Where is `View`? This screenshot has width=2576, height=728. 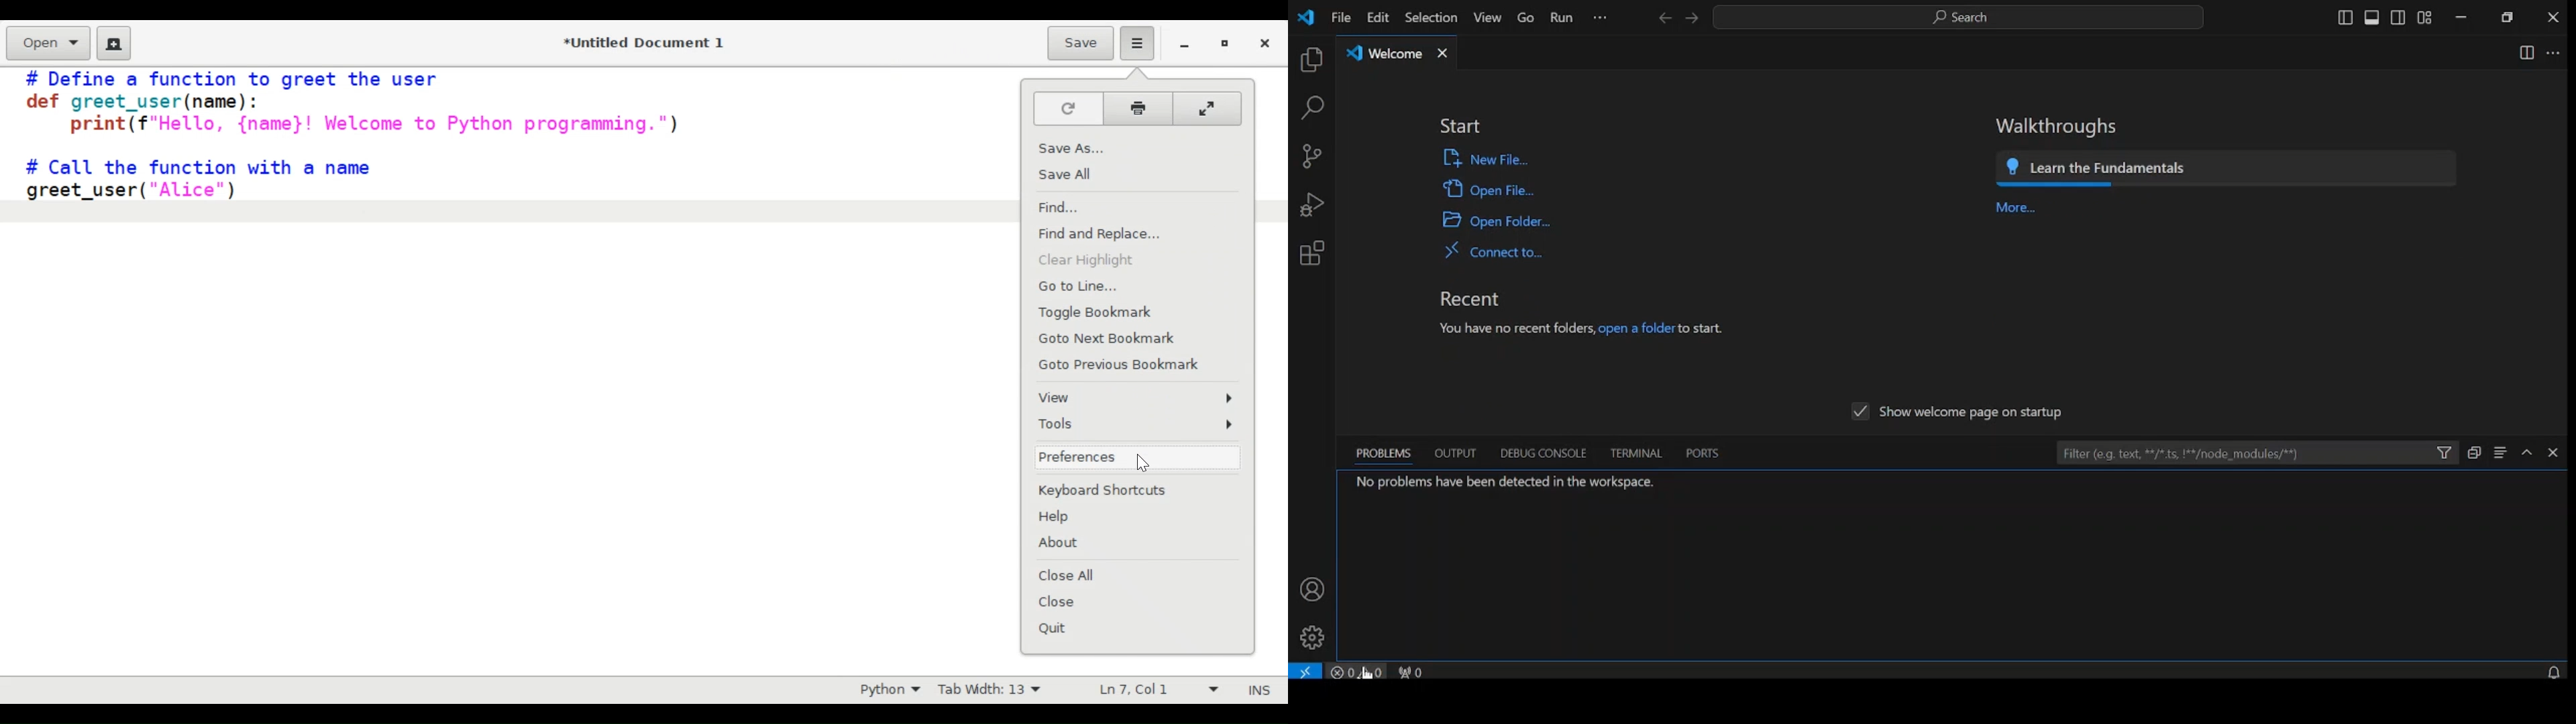
View is located at coordinates (1134, 397).